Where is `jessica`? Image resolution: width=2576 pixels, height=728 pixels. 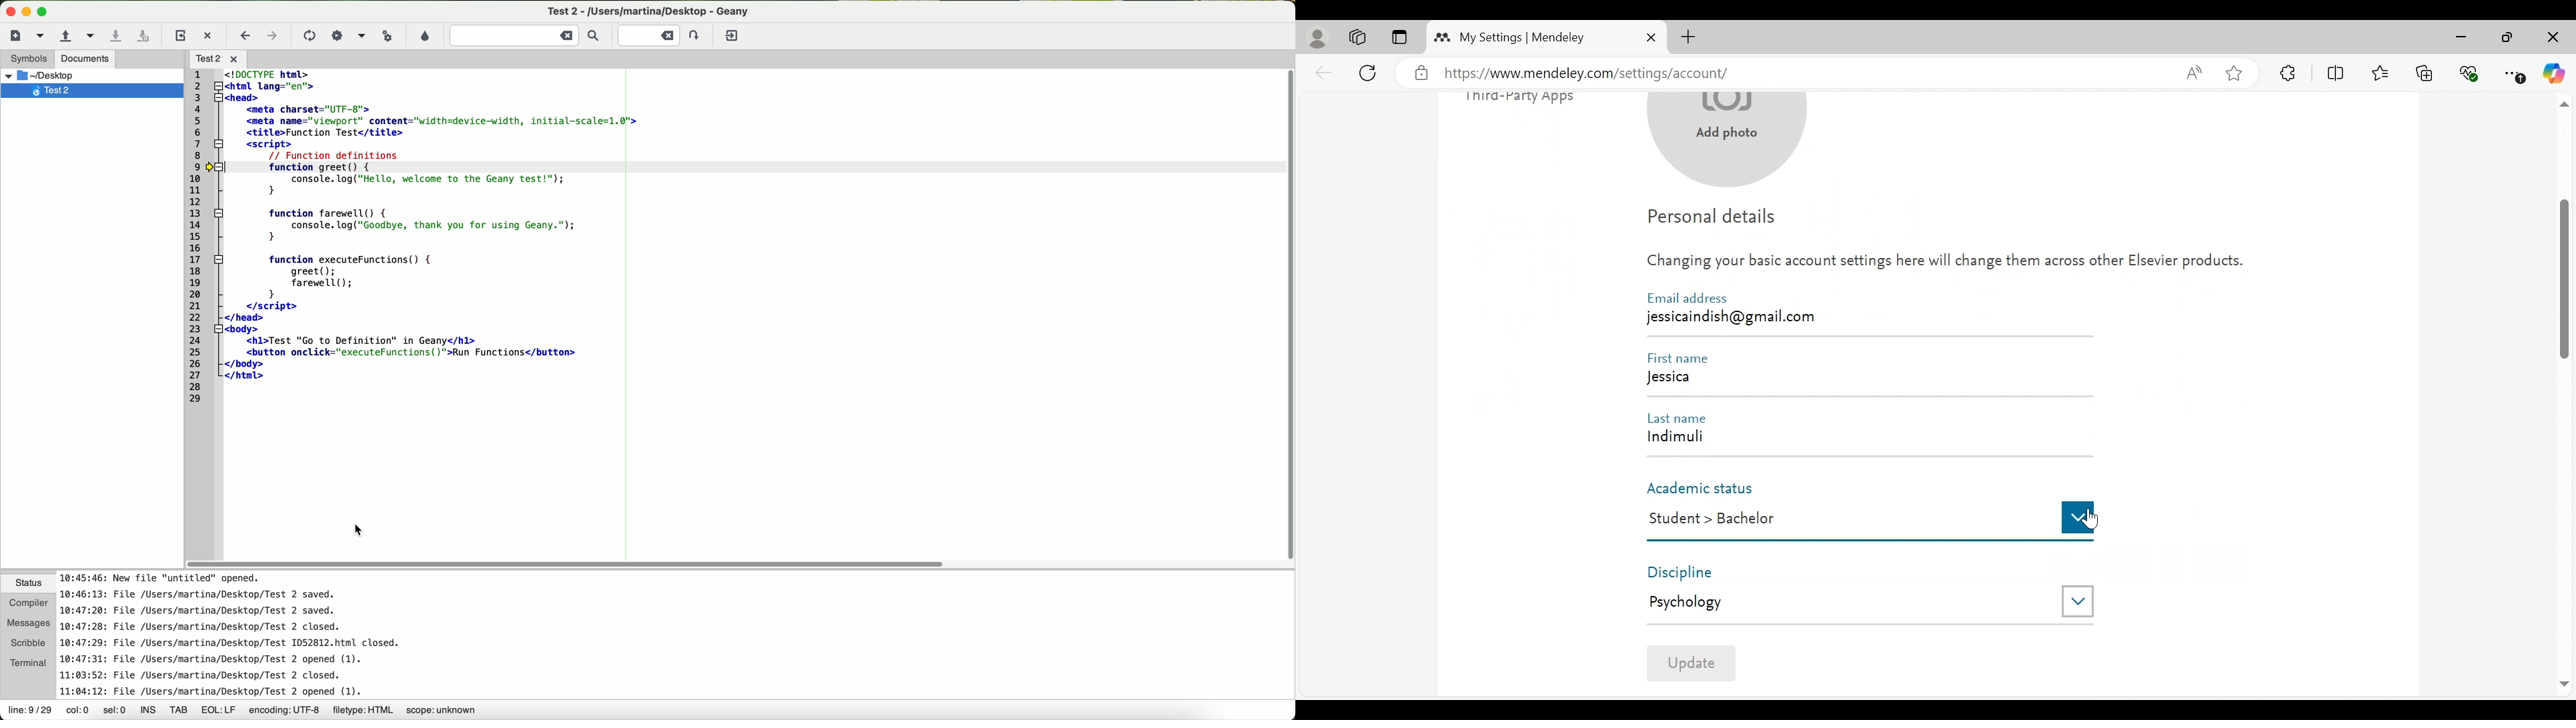
jessica is located at coordinates (1867, 380).